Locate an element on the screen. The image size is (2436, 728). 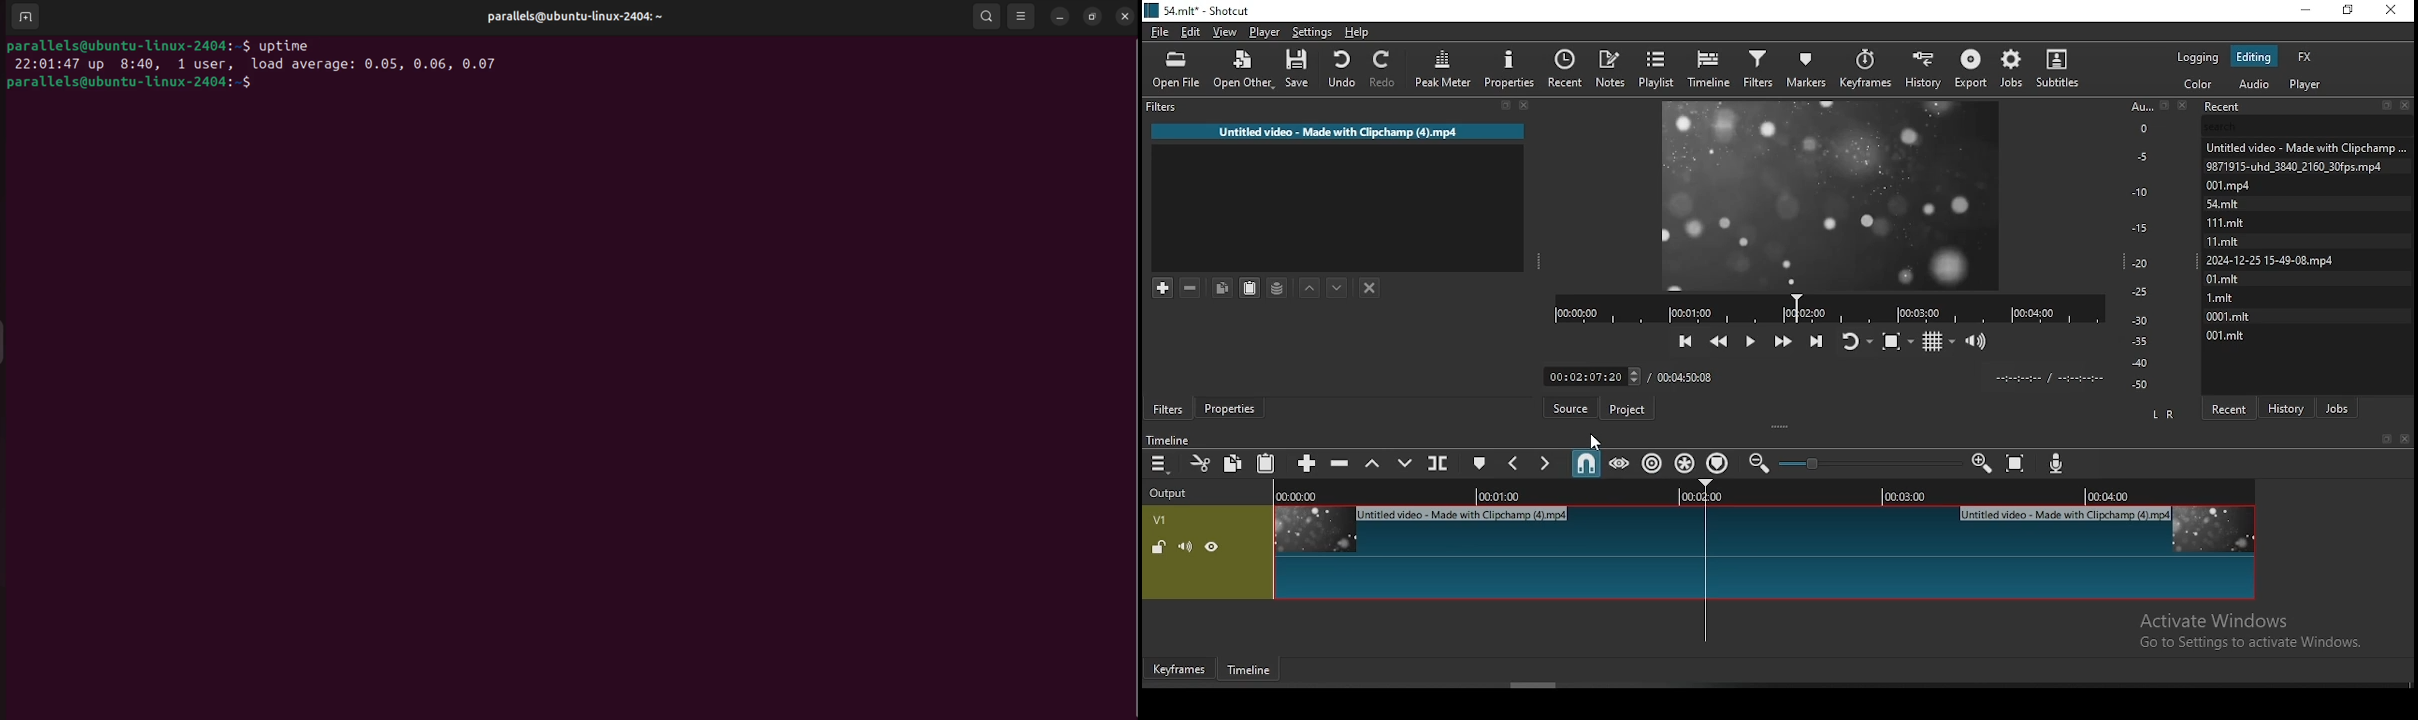
playlist is located at coordinates (1655, 69).